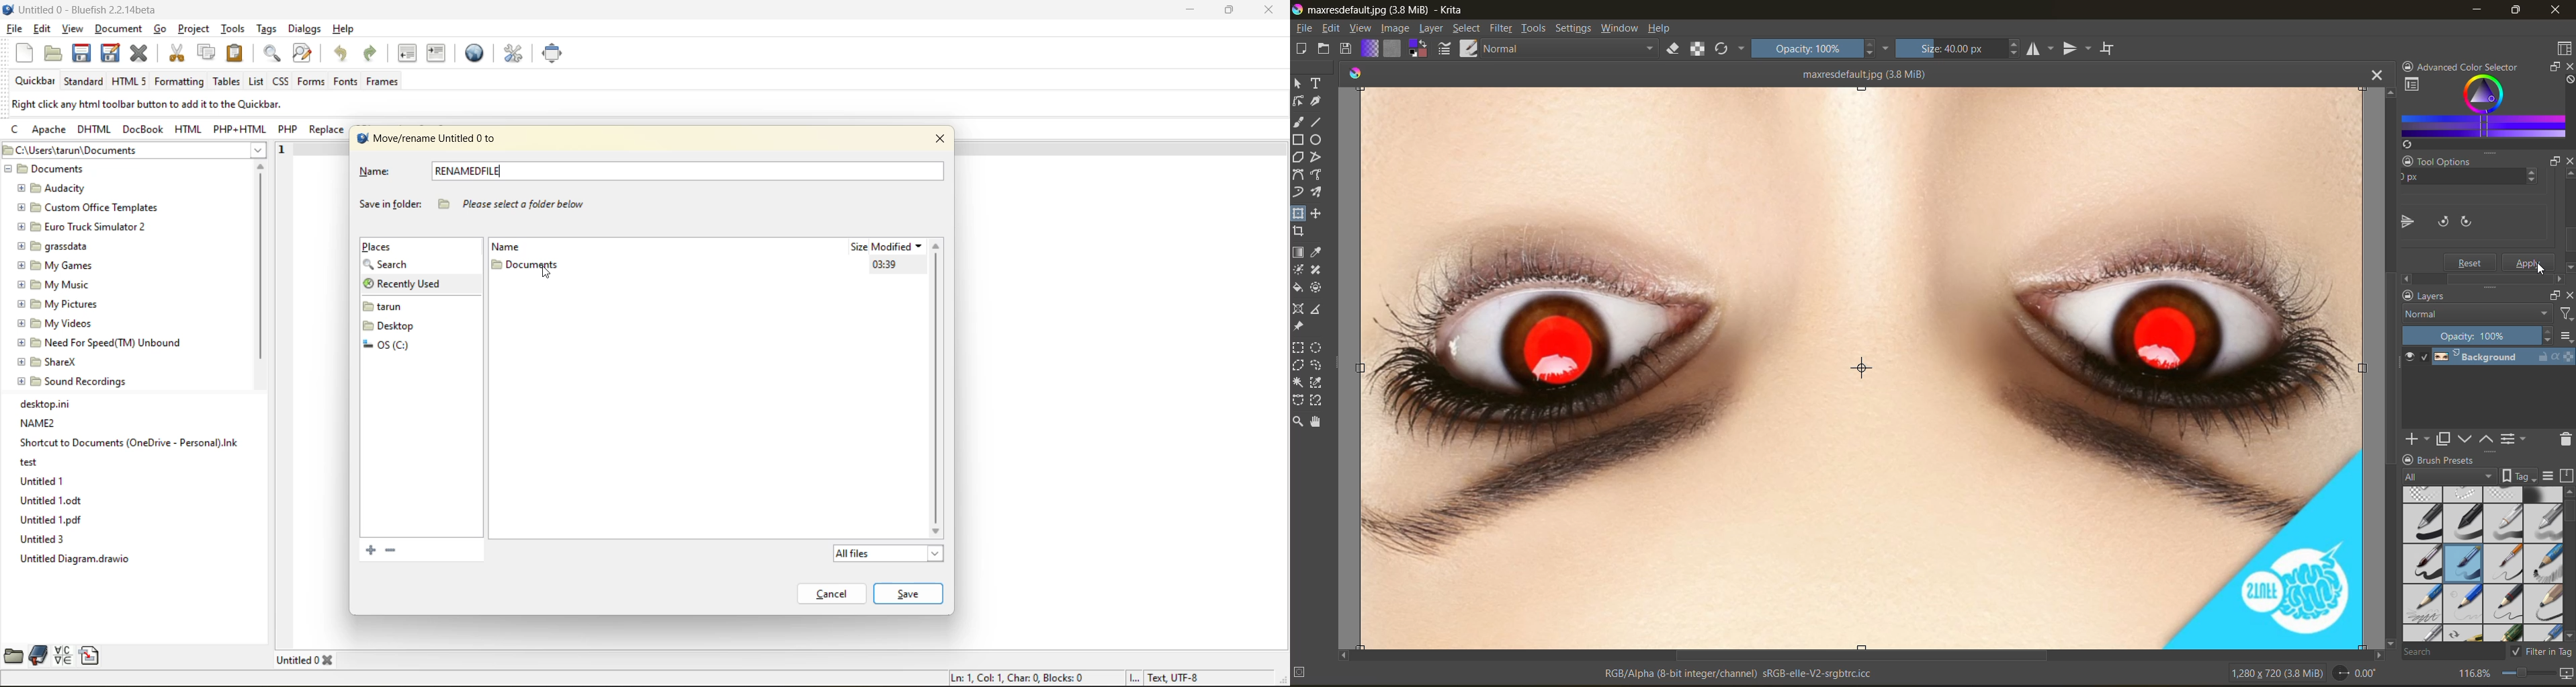 Image resolution: width=2576 pixels, height=700 pixels. I want to click on list, so click(255, 81).